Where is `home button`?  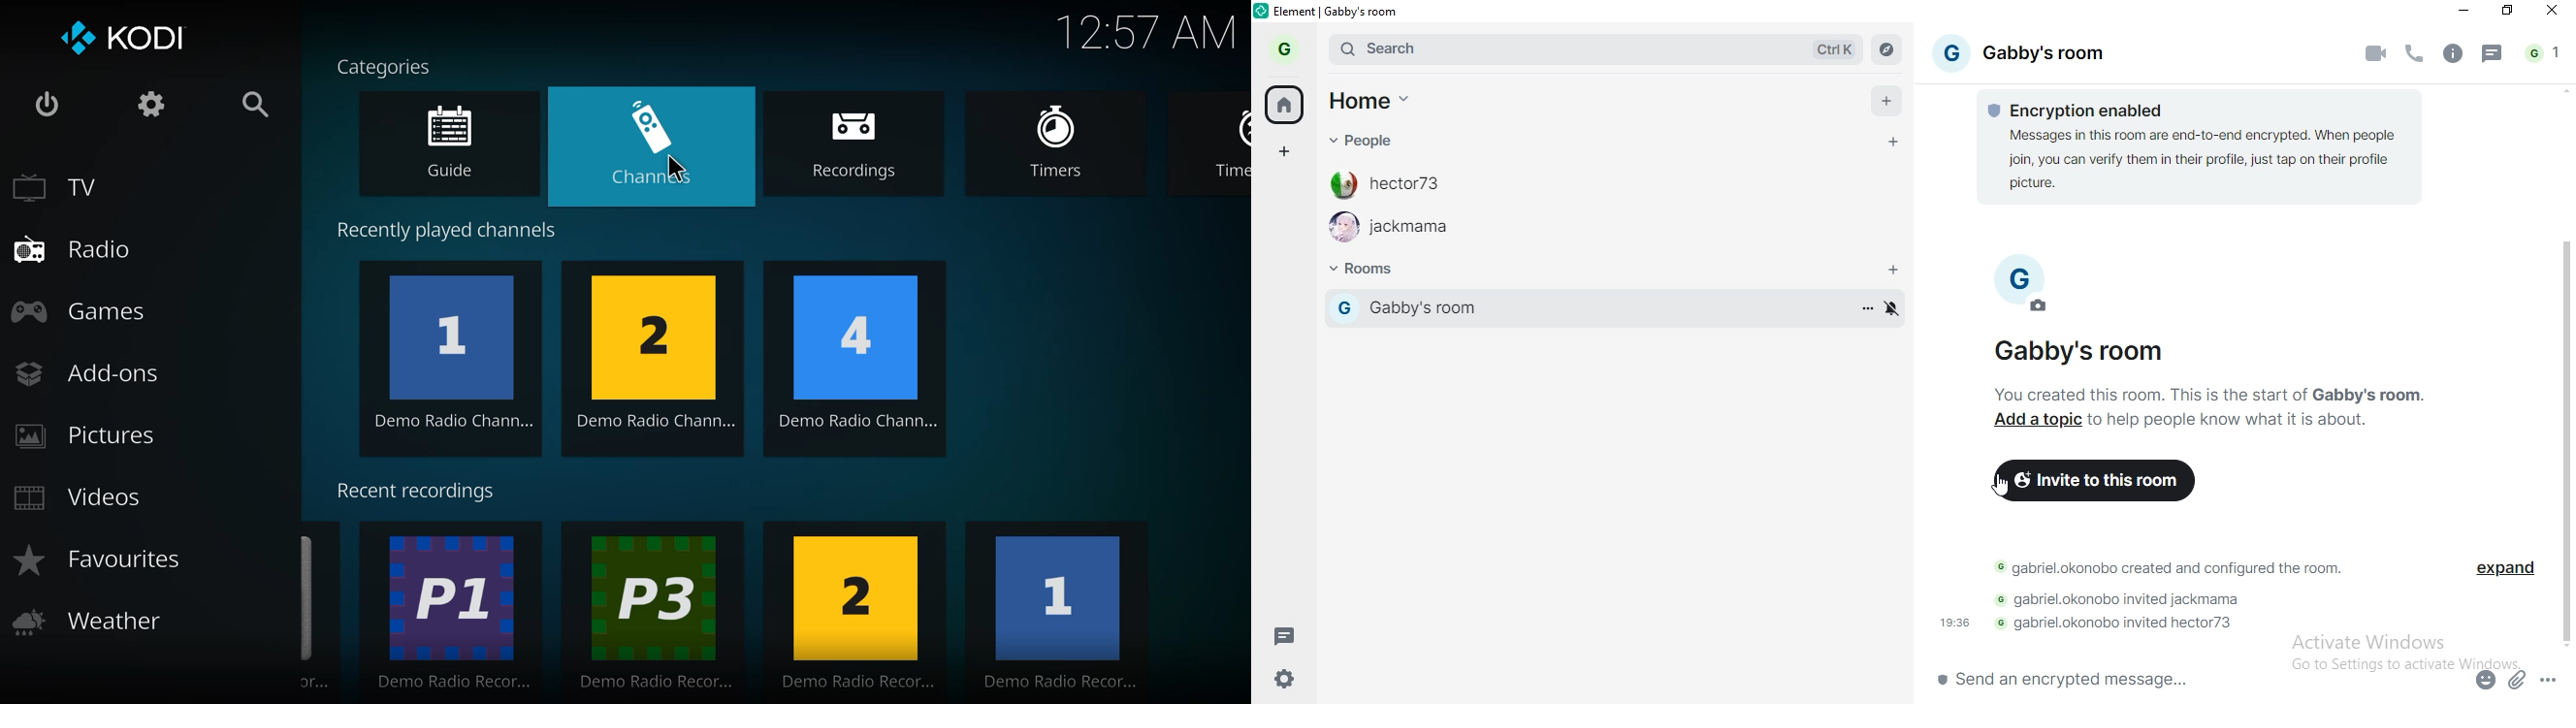 home button is located at coordinates (1286, 106).